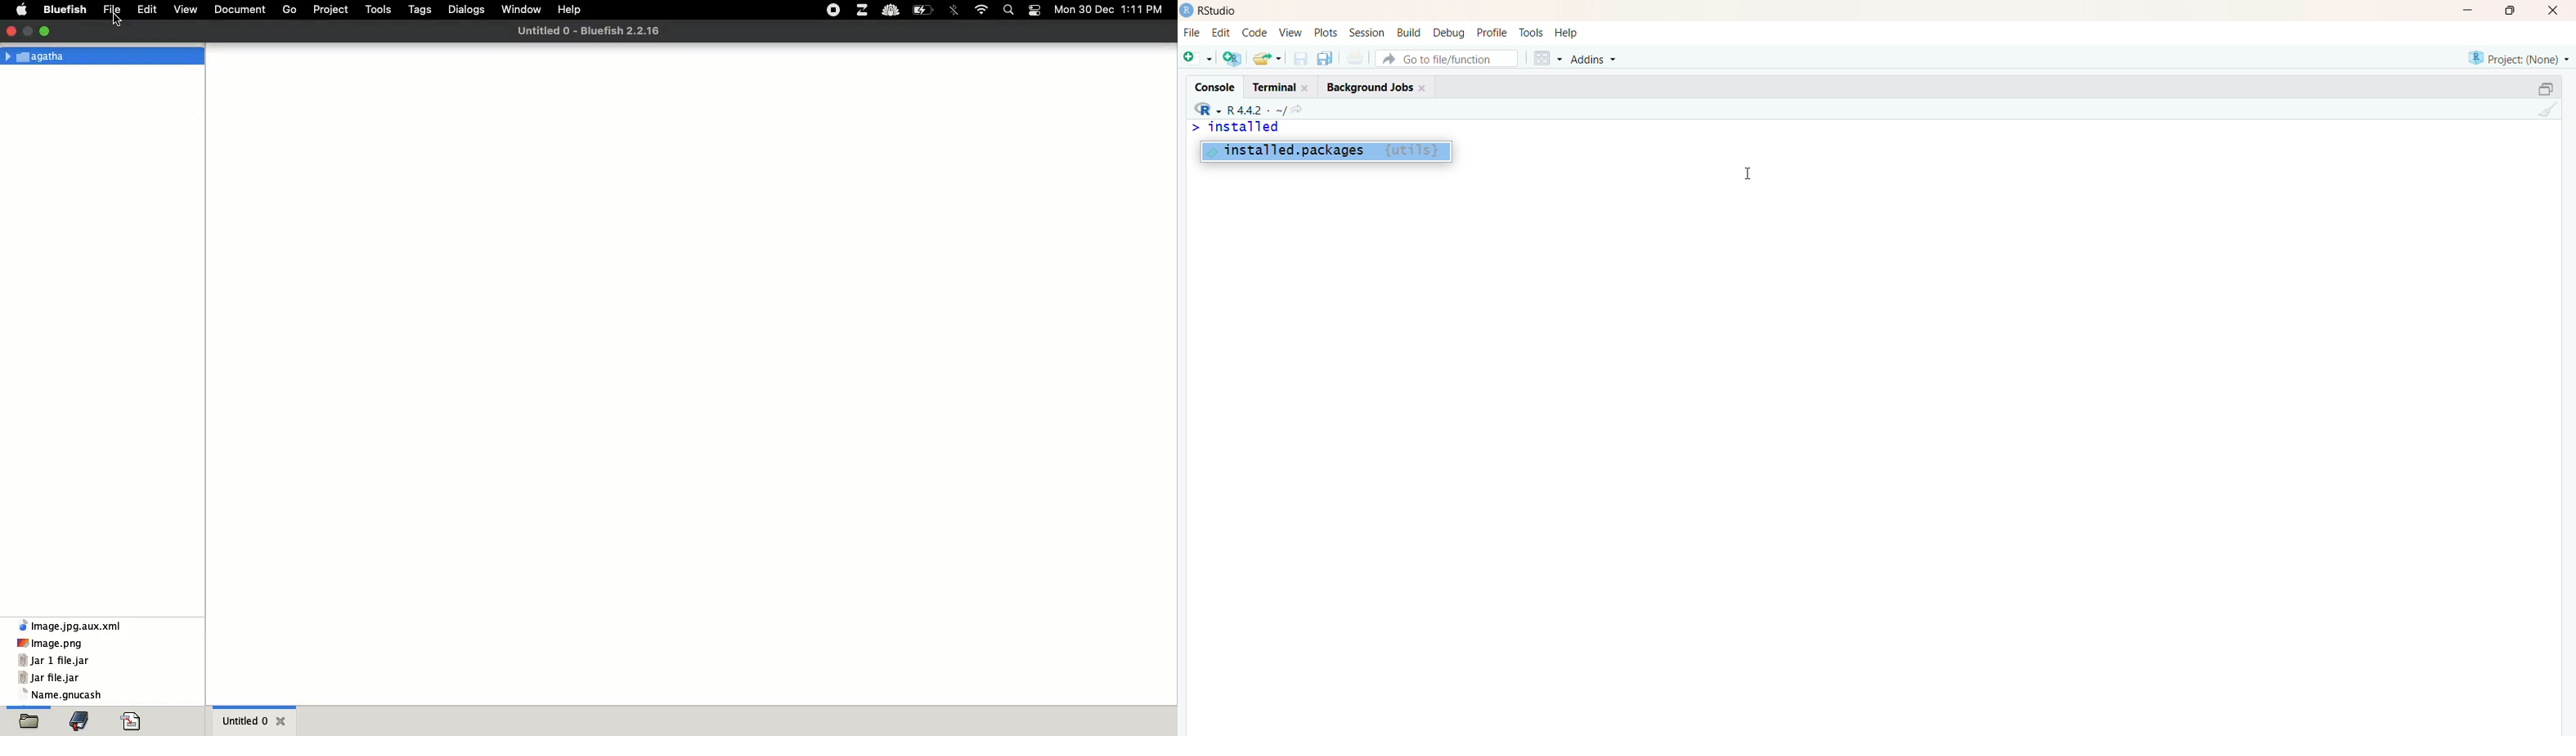 This screenshot has height=756, width=2576. I want to click on Rstudio, so click(1210, 9).